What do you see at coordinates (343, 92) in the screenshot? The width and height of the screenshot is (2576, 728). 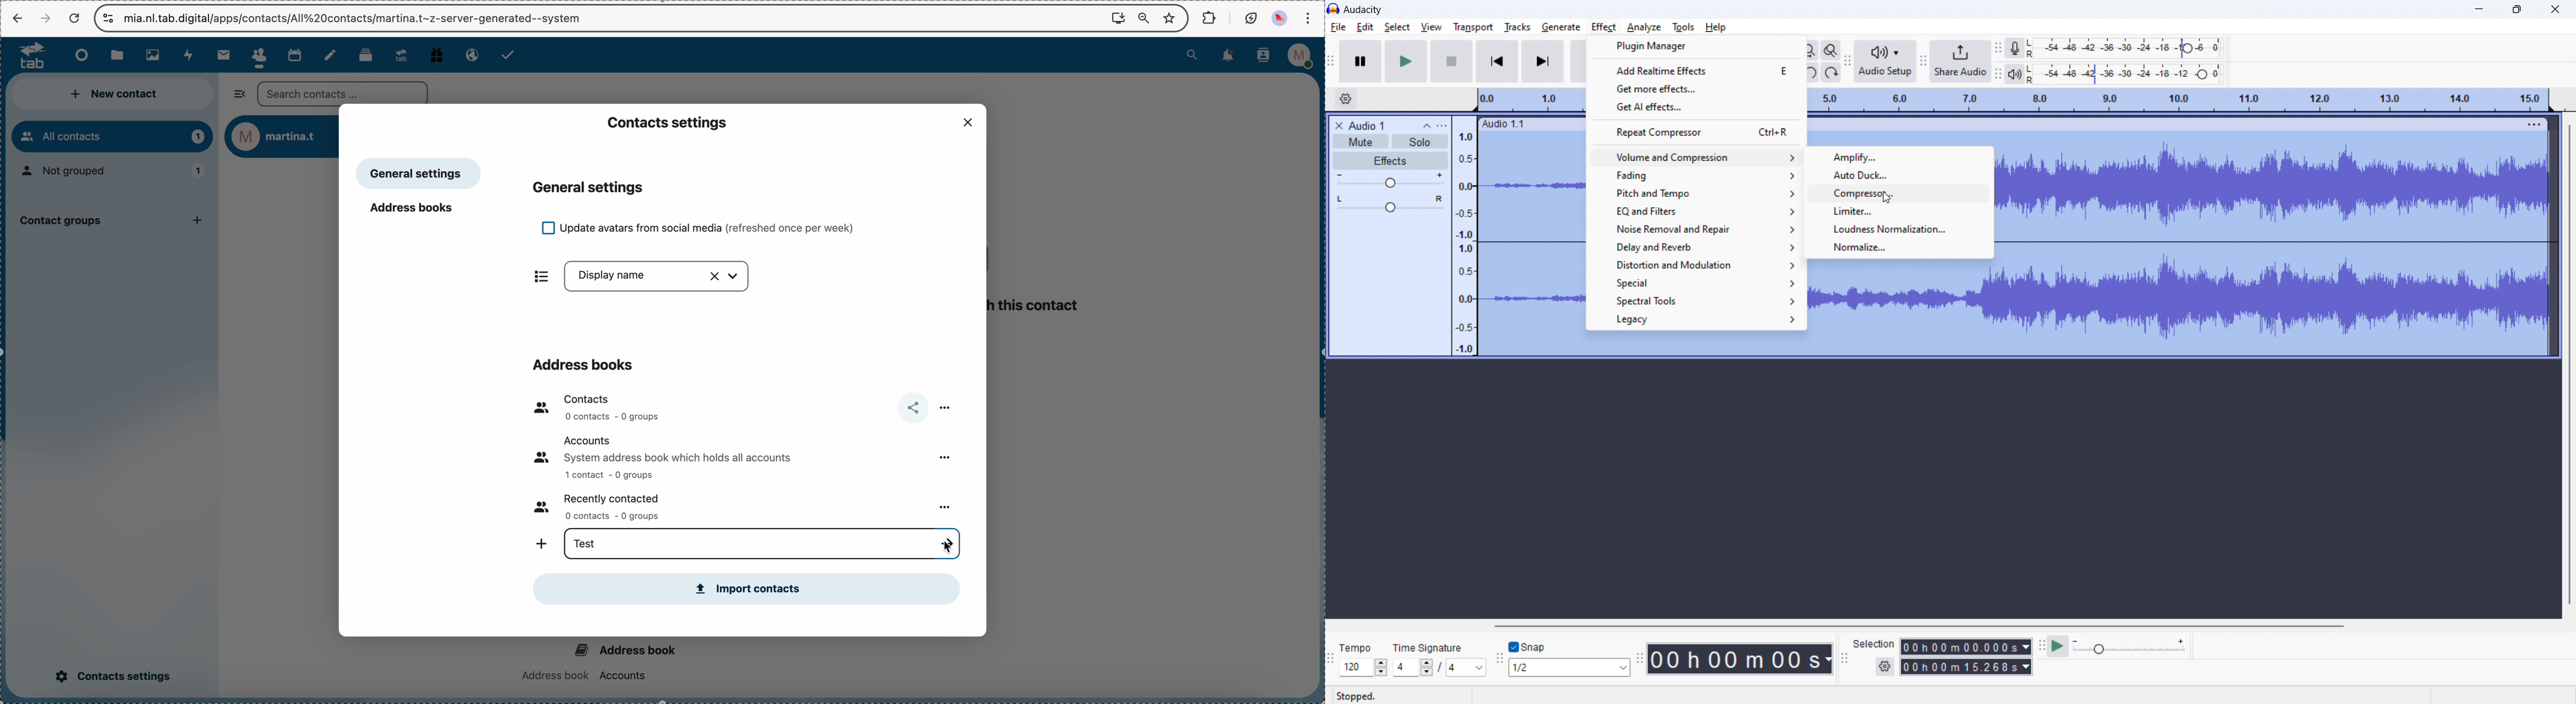 I see `search bar` at bounding box center [343, 92].